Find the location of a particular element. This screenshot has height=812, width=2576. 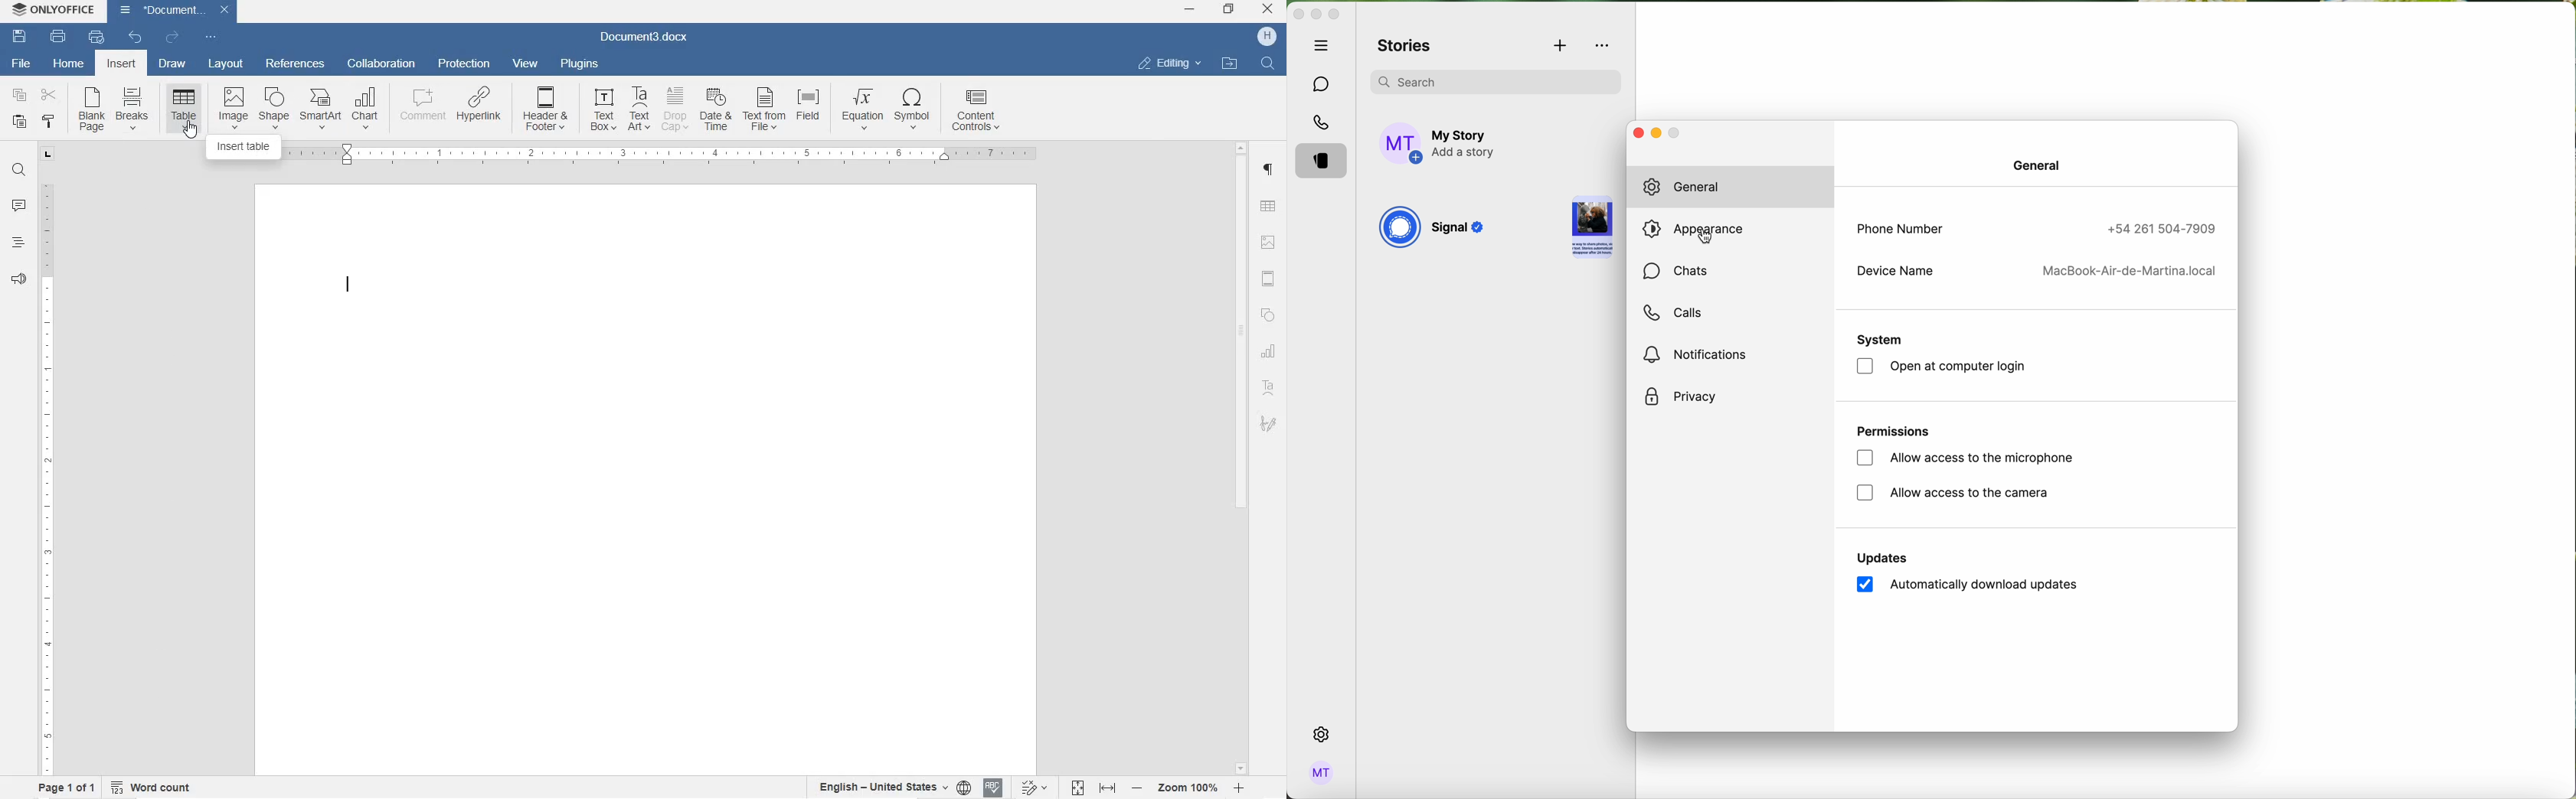

Hyperlink is located at coordinates (478, 109).